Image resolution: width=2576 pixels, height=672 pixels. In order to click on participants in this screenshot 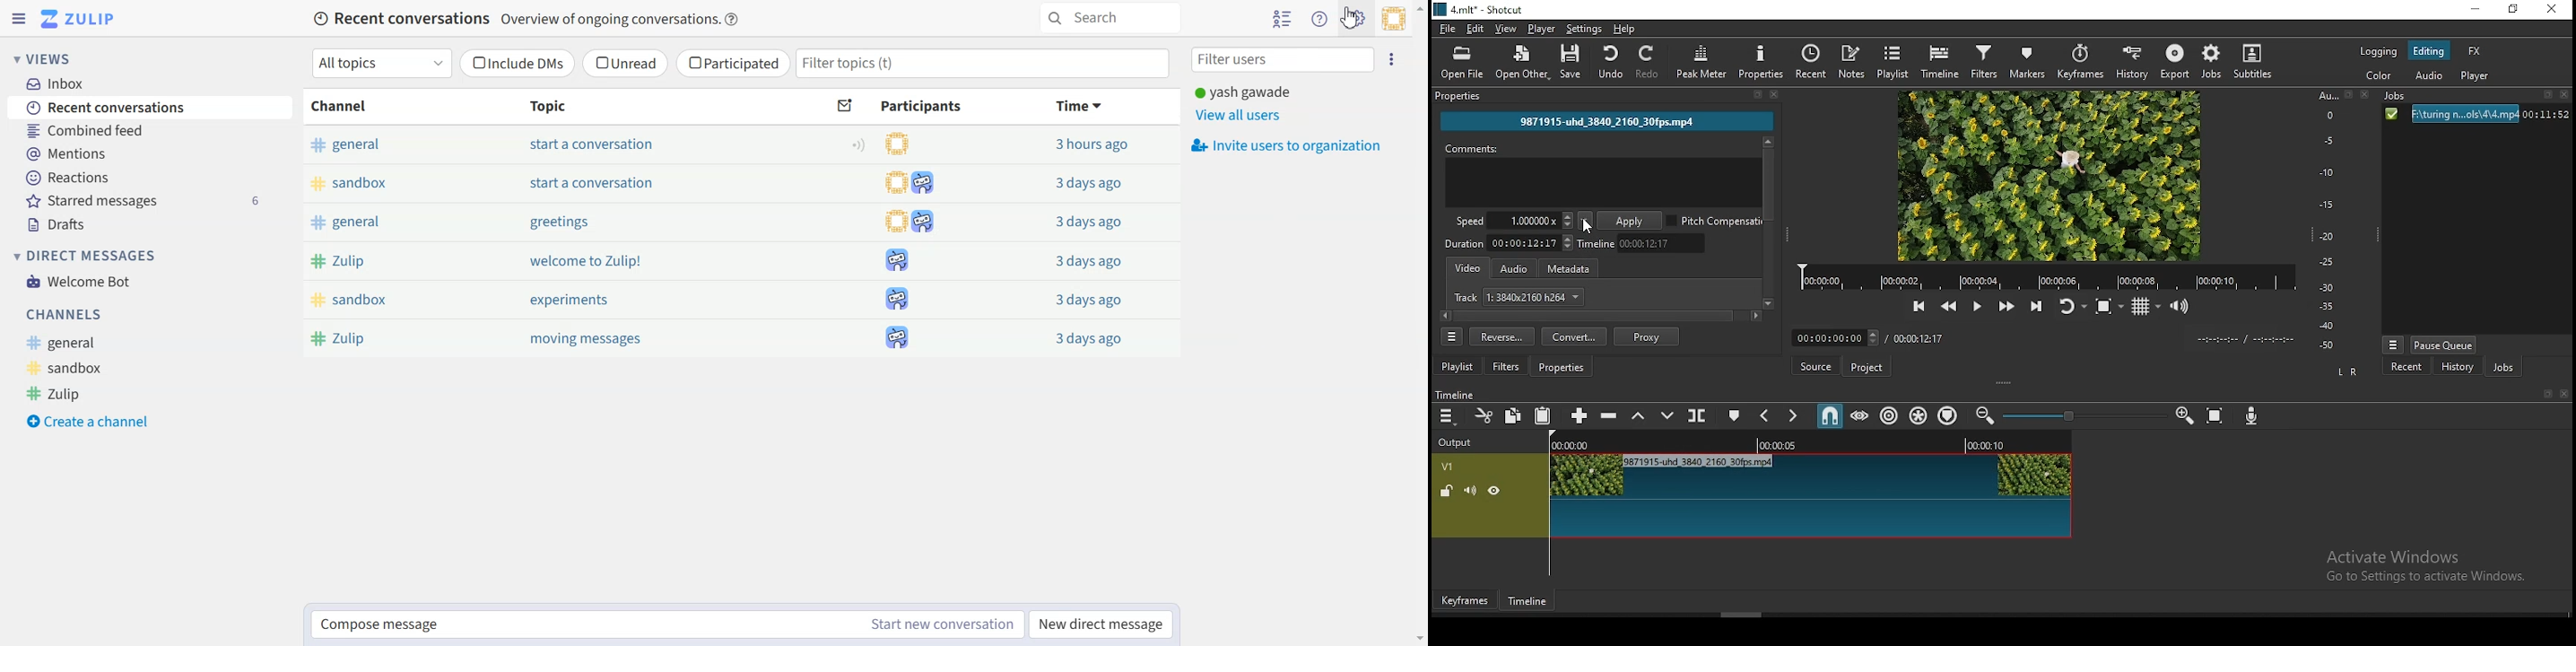, I will do `click(897, 337)`.